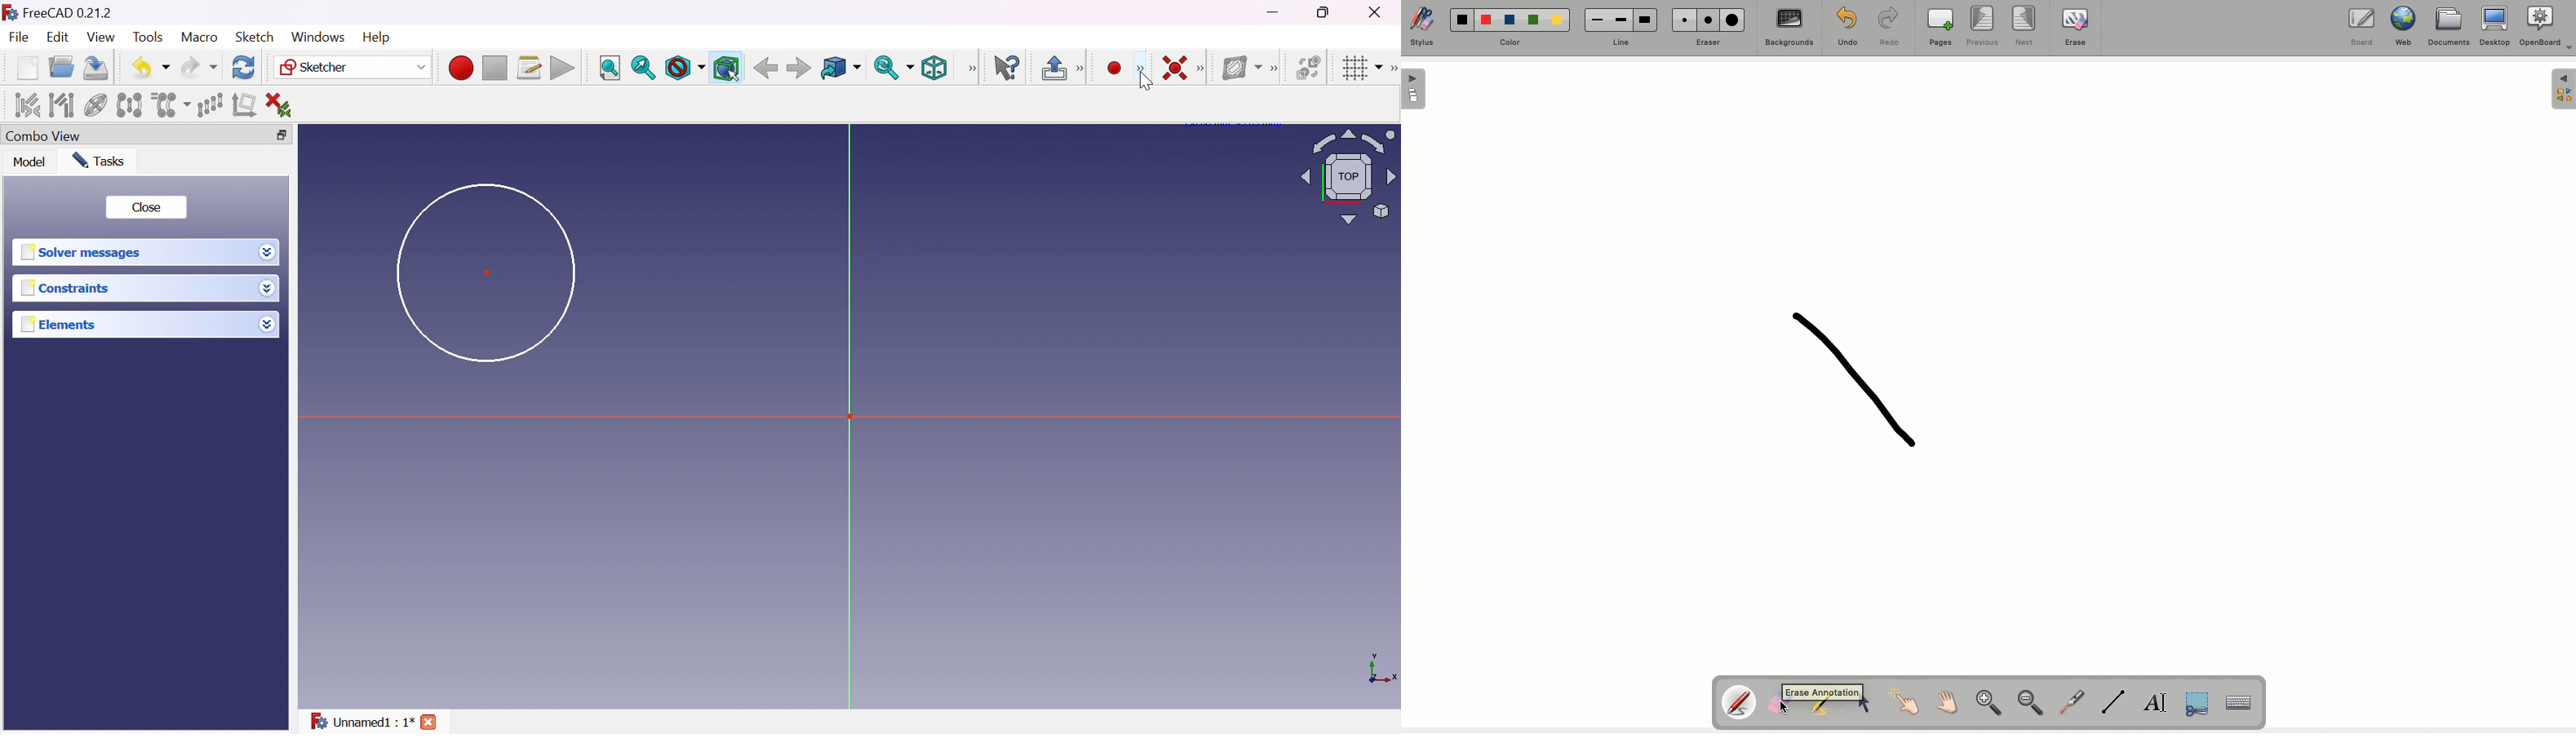 The height and width of the screenshot is (756, 2576). I want to click on Remove axes alignment, so click(245, 106).